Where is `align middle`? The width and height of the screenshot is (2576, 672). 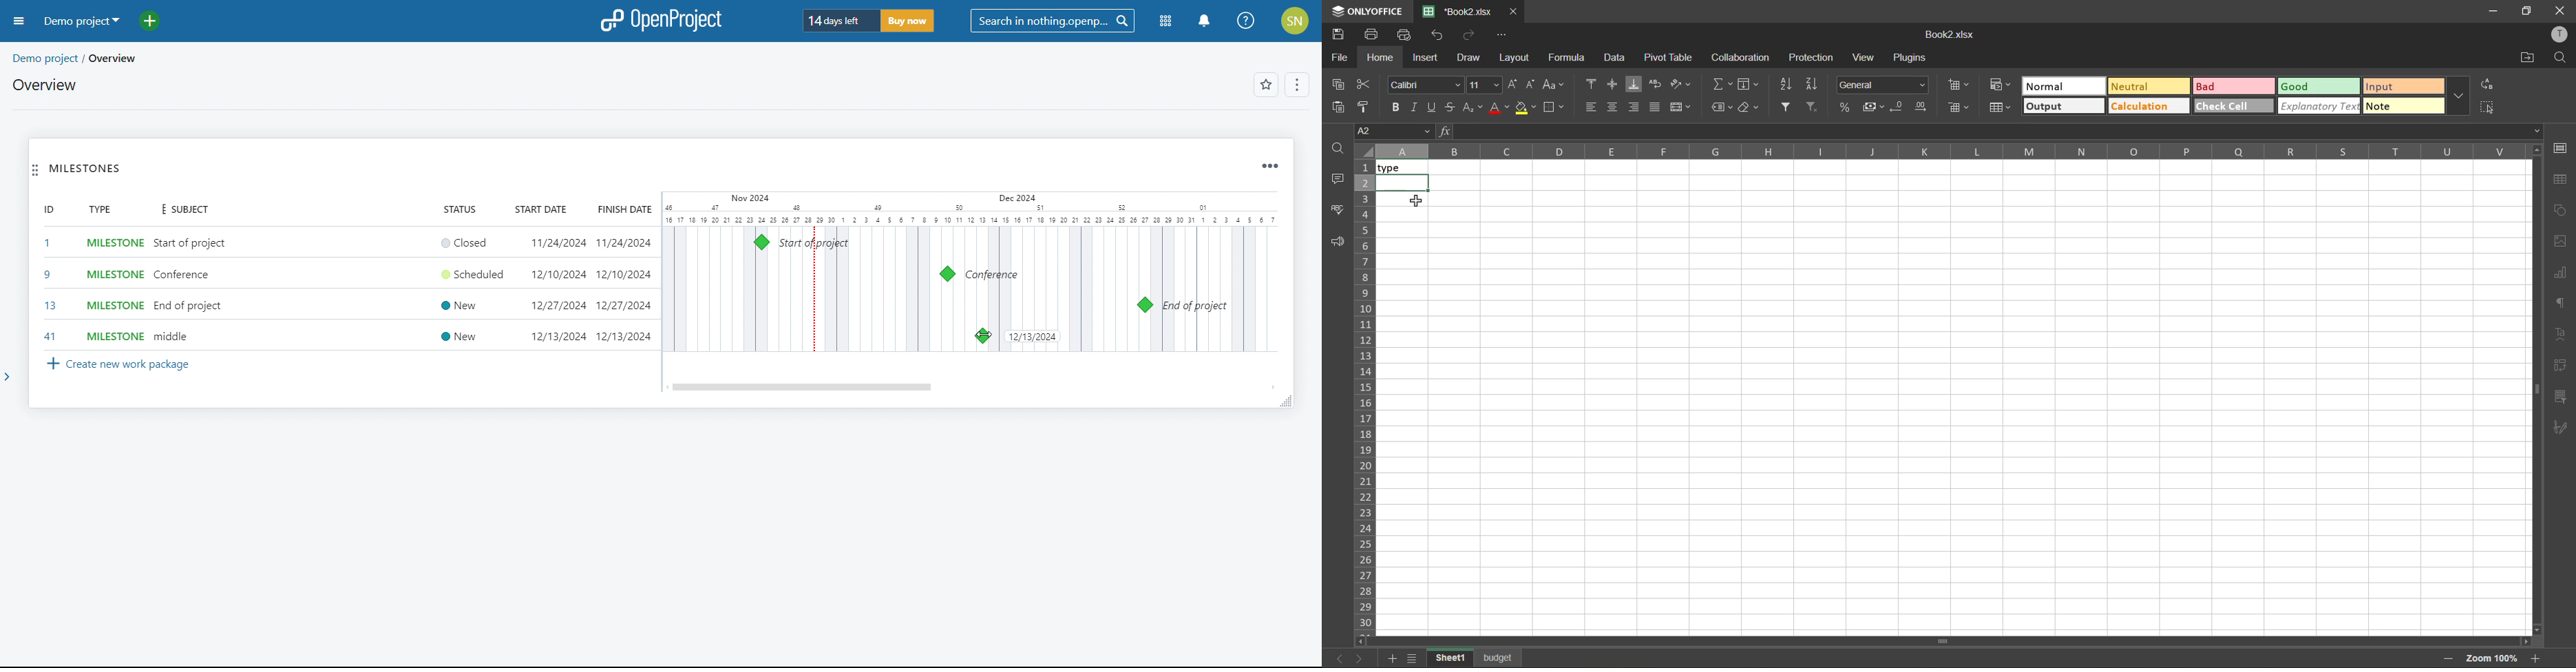
align middle is located at coordinates (1614, 85).